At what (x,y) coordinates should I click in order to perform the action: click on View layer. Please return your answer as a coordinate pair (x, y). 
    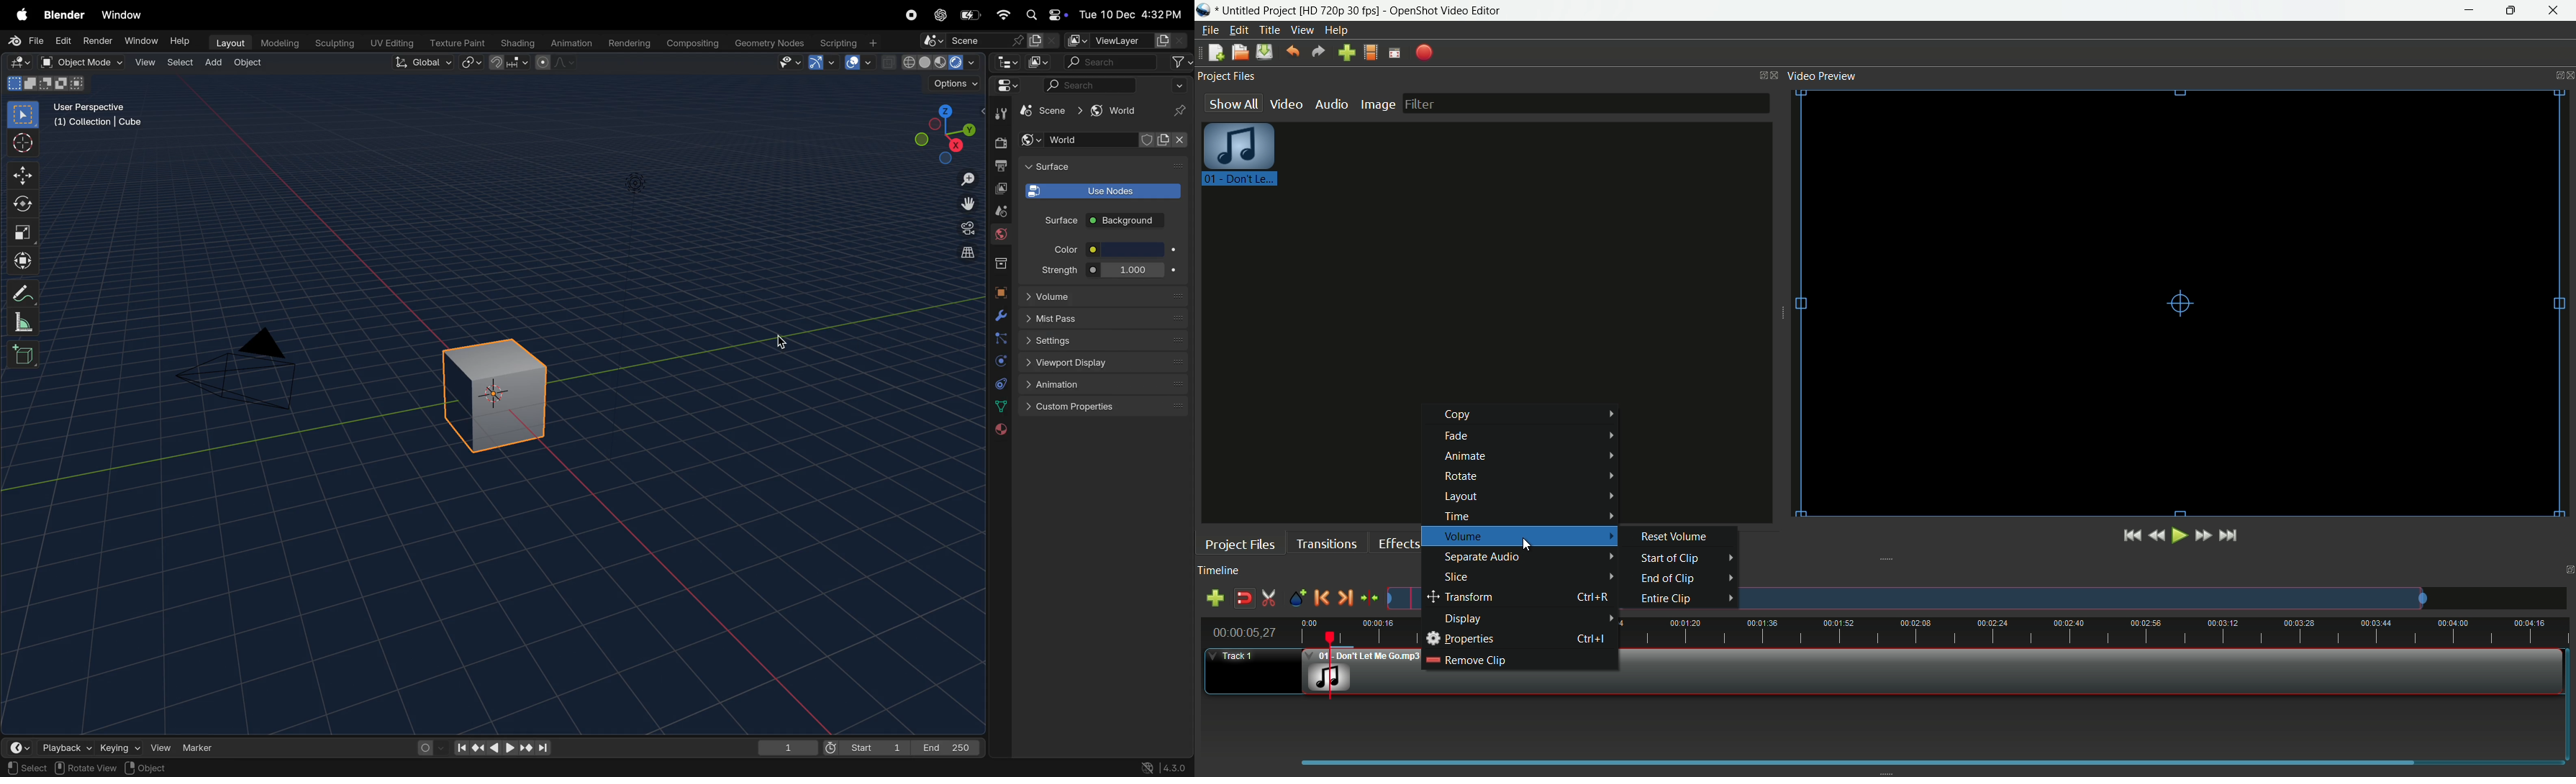
    Looking at the image, I should click on (1126, 41).